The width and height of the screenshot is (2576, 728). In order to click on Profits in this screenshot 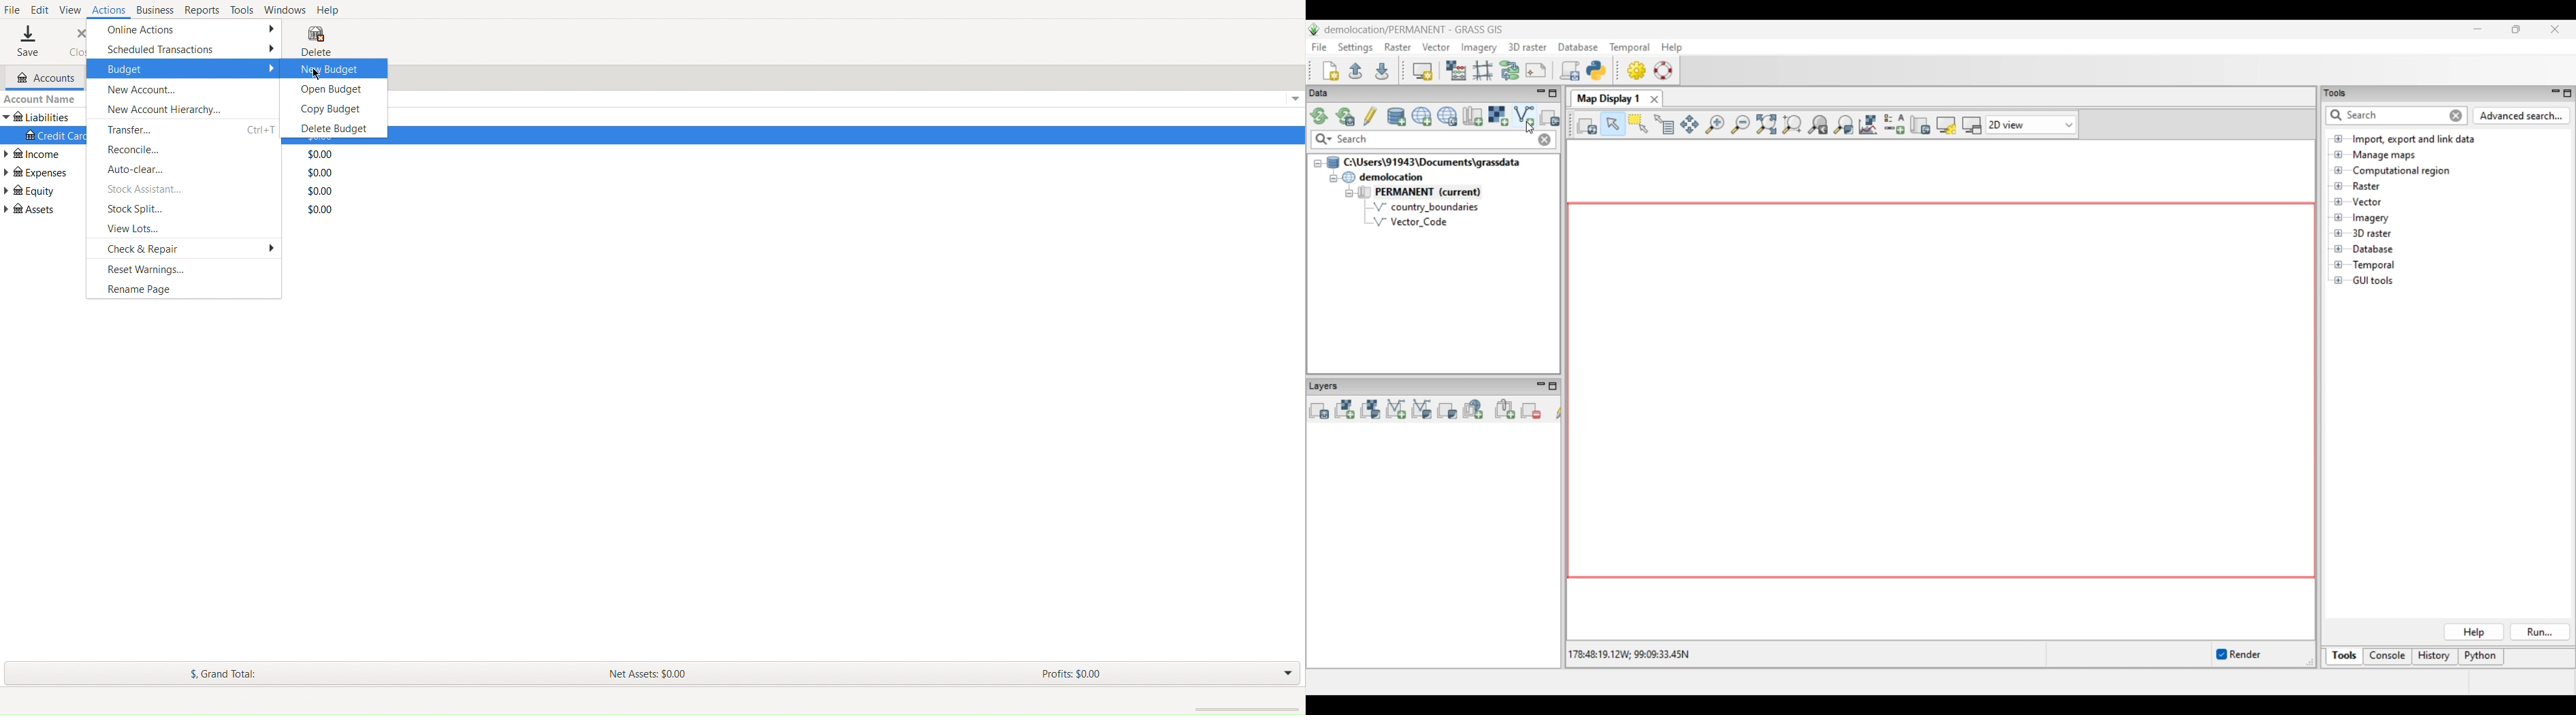, I will do `click(1071, 673)`.